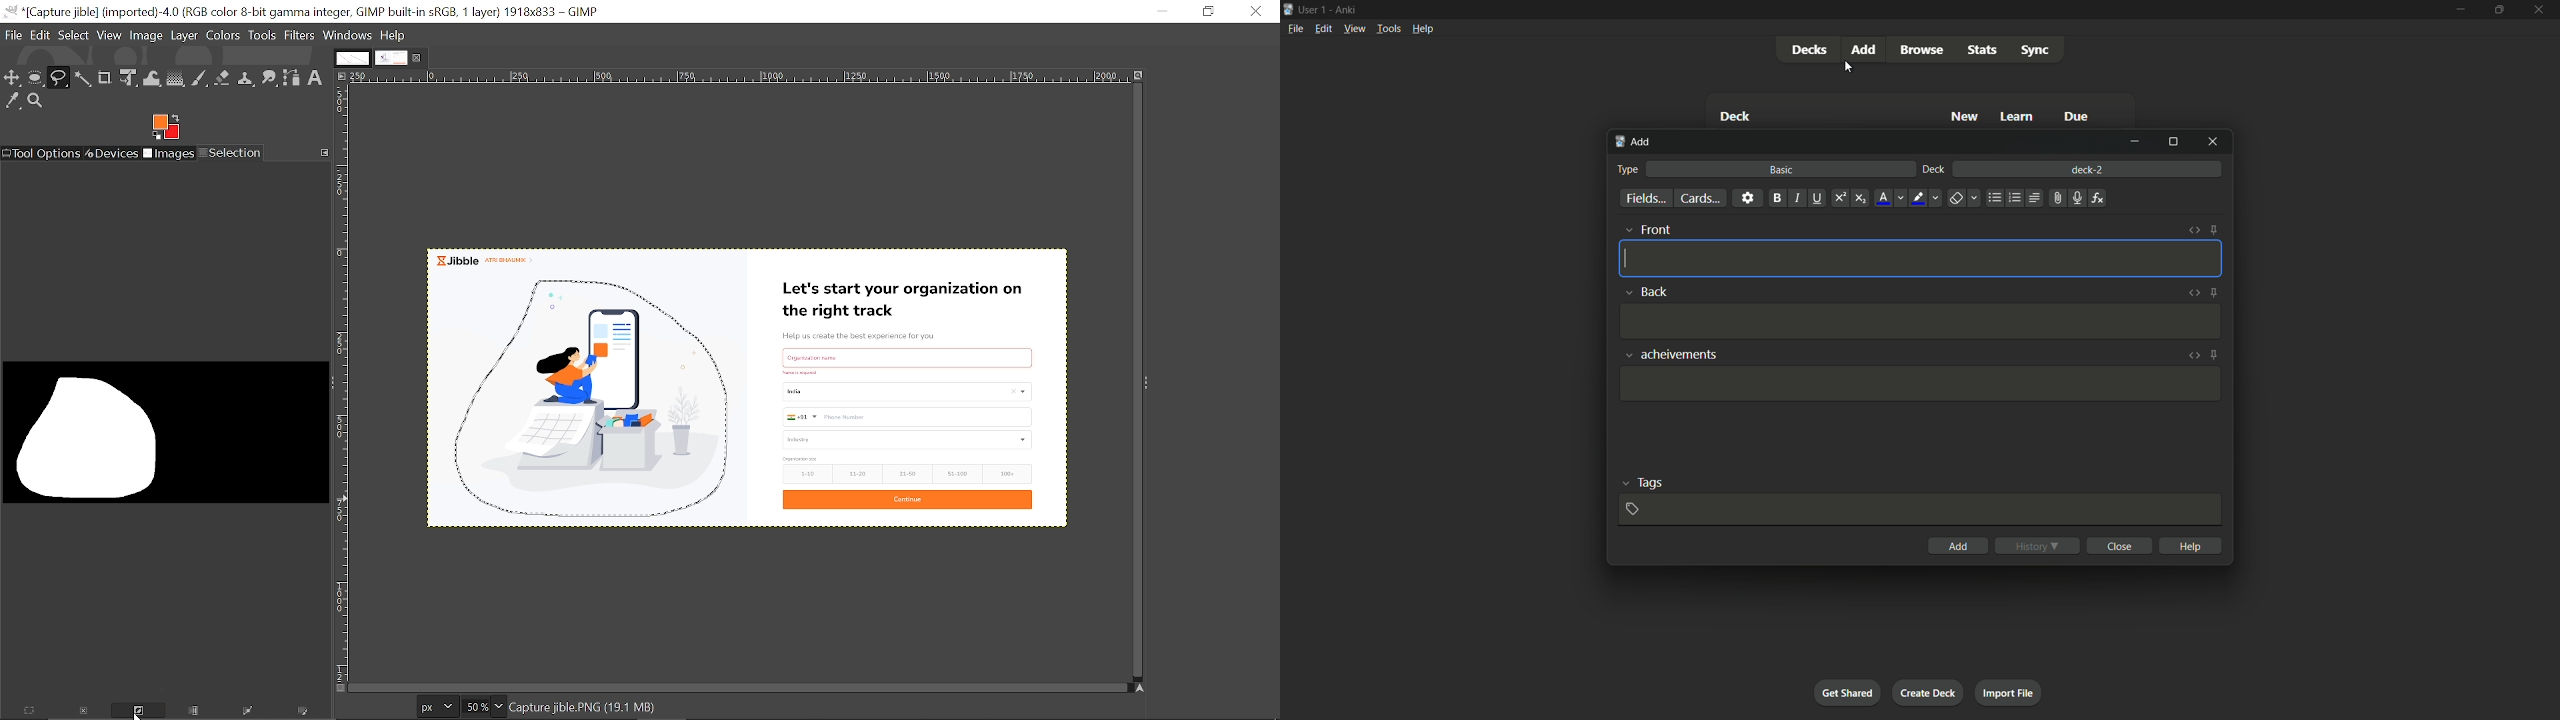 The width and height of the screenshot is (2576, 728). What do you see at coordinates (130, 715) in the screenshot?
I see `Invert this selection` at bounding box center [130, 715].